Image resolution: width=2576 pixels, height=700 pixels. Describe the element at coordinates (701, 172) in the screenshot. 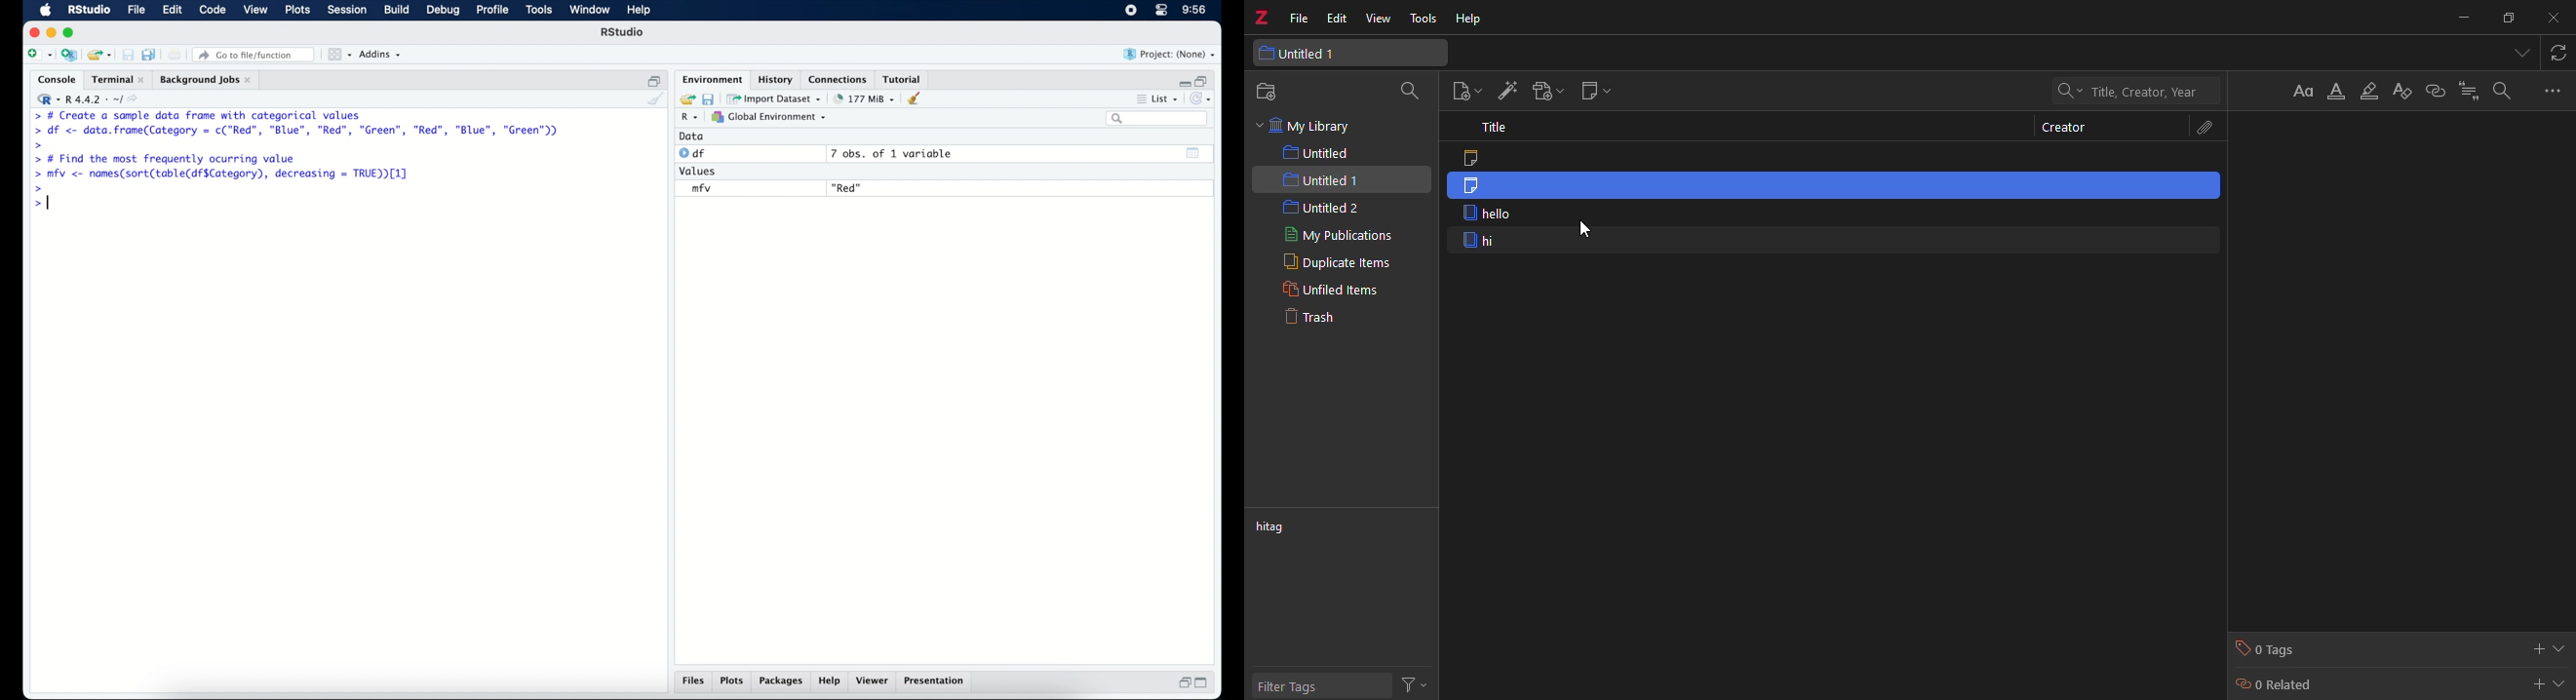

I see `values` at that location.